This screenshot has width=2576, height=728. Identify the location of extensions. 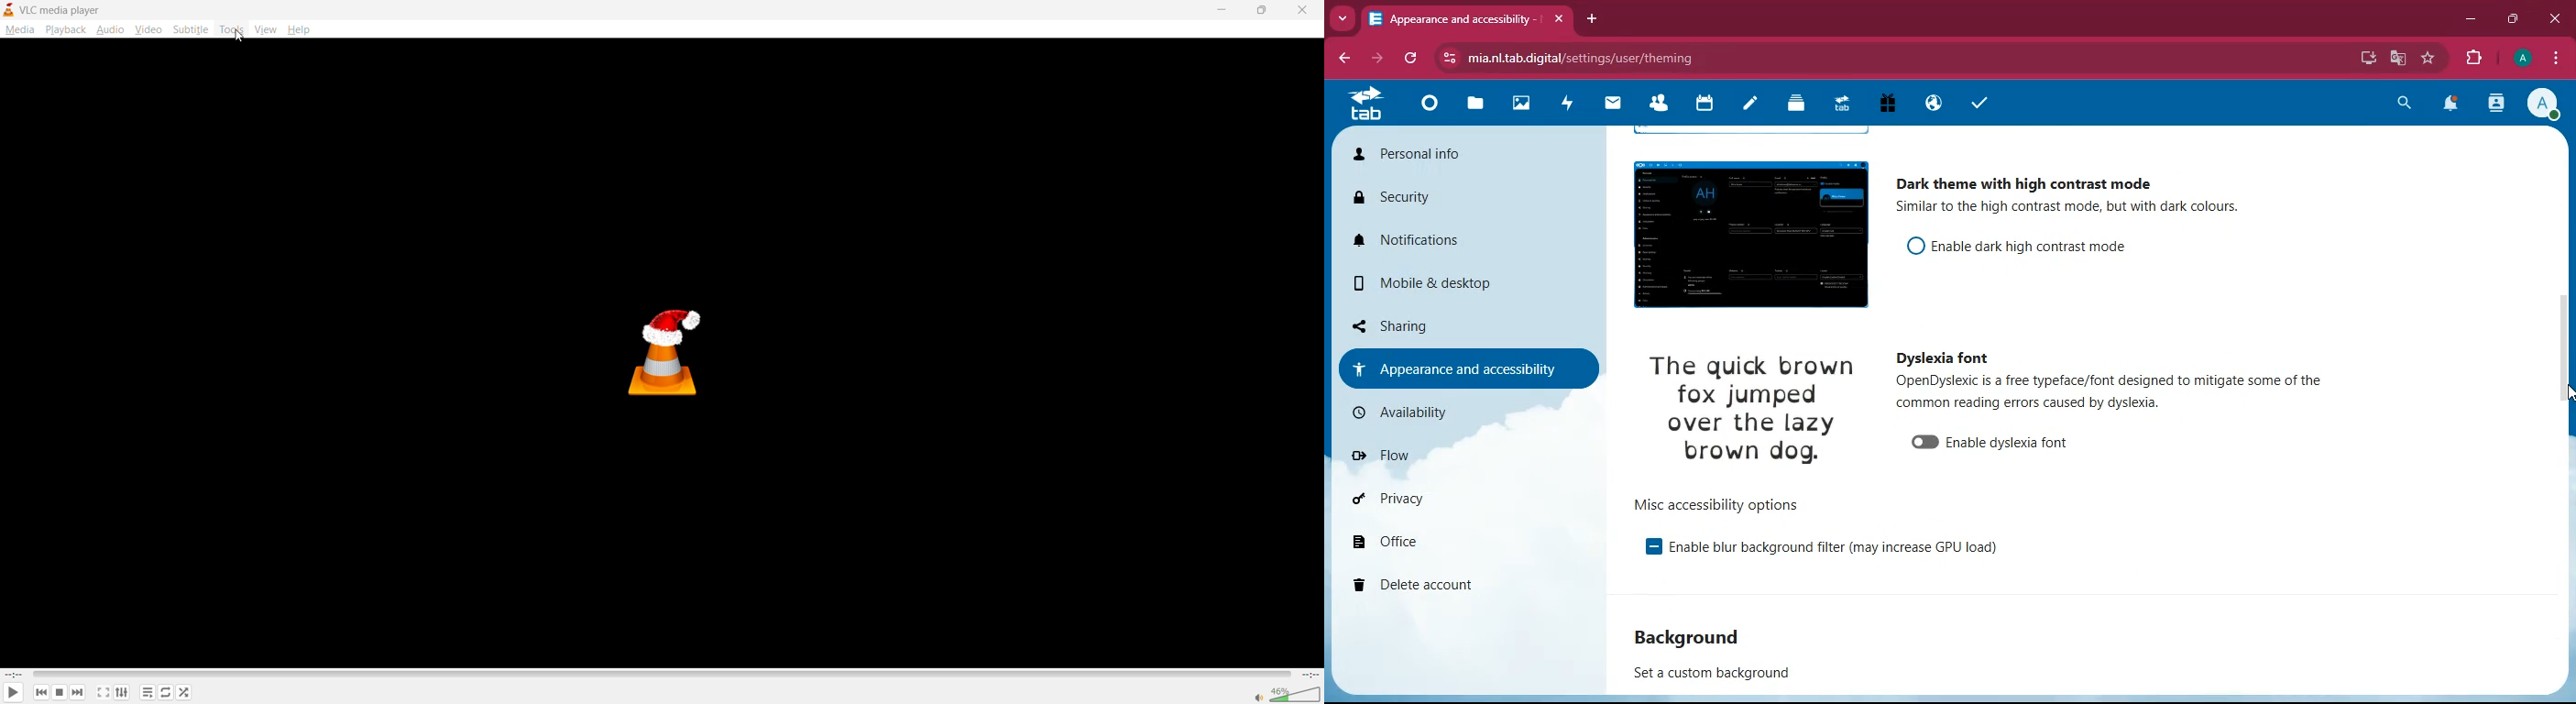
(2474, 59).